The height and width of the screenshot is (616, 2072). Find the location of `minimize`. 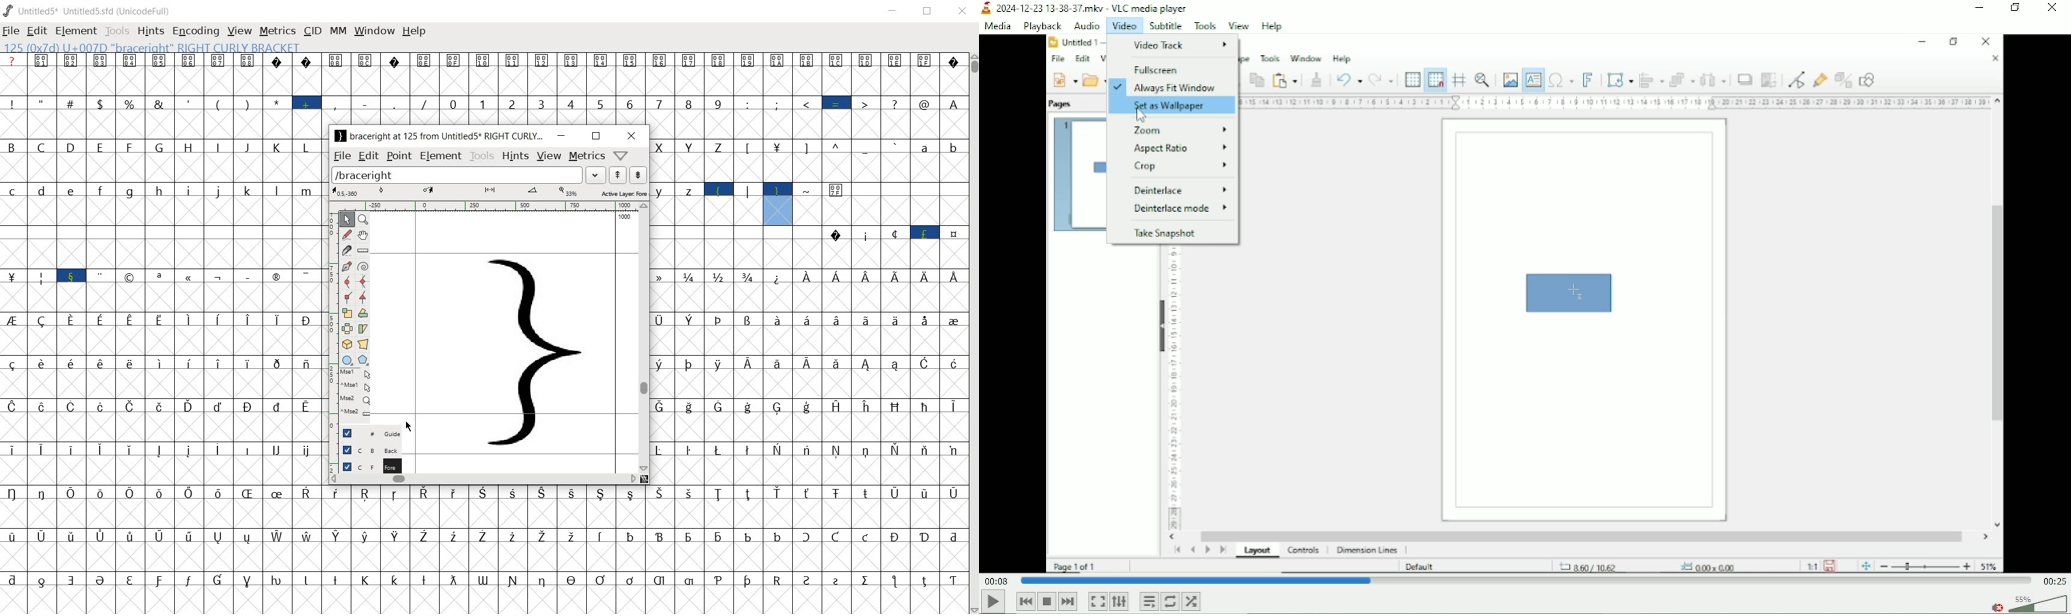

minimize is located at coordinates (561, 136).